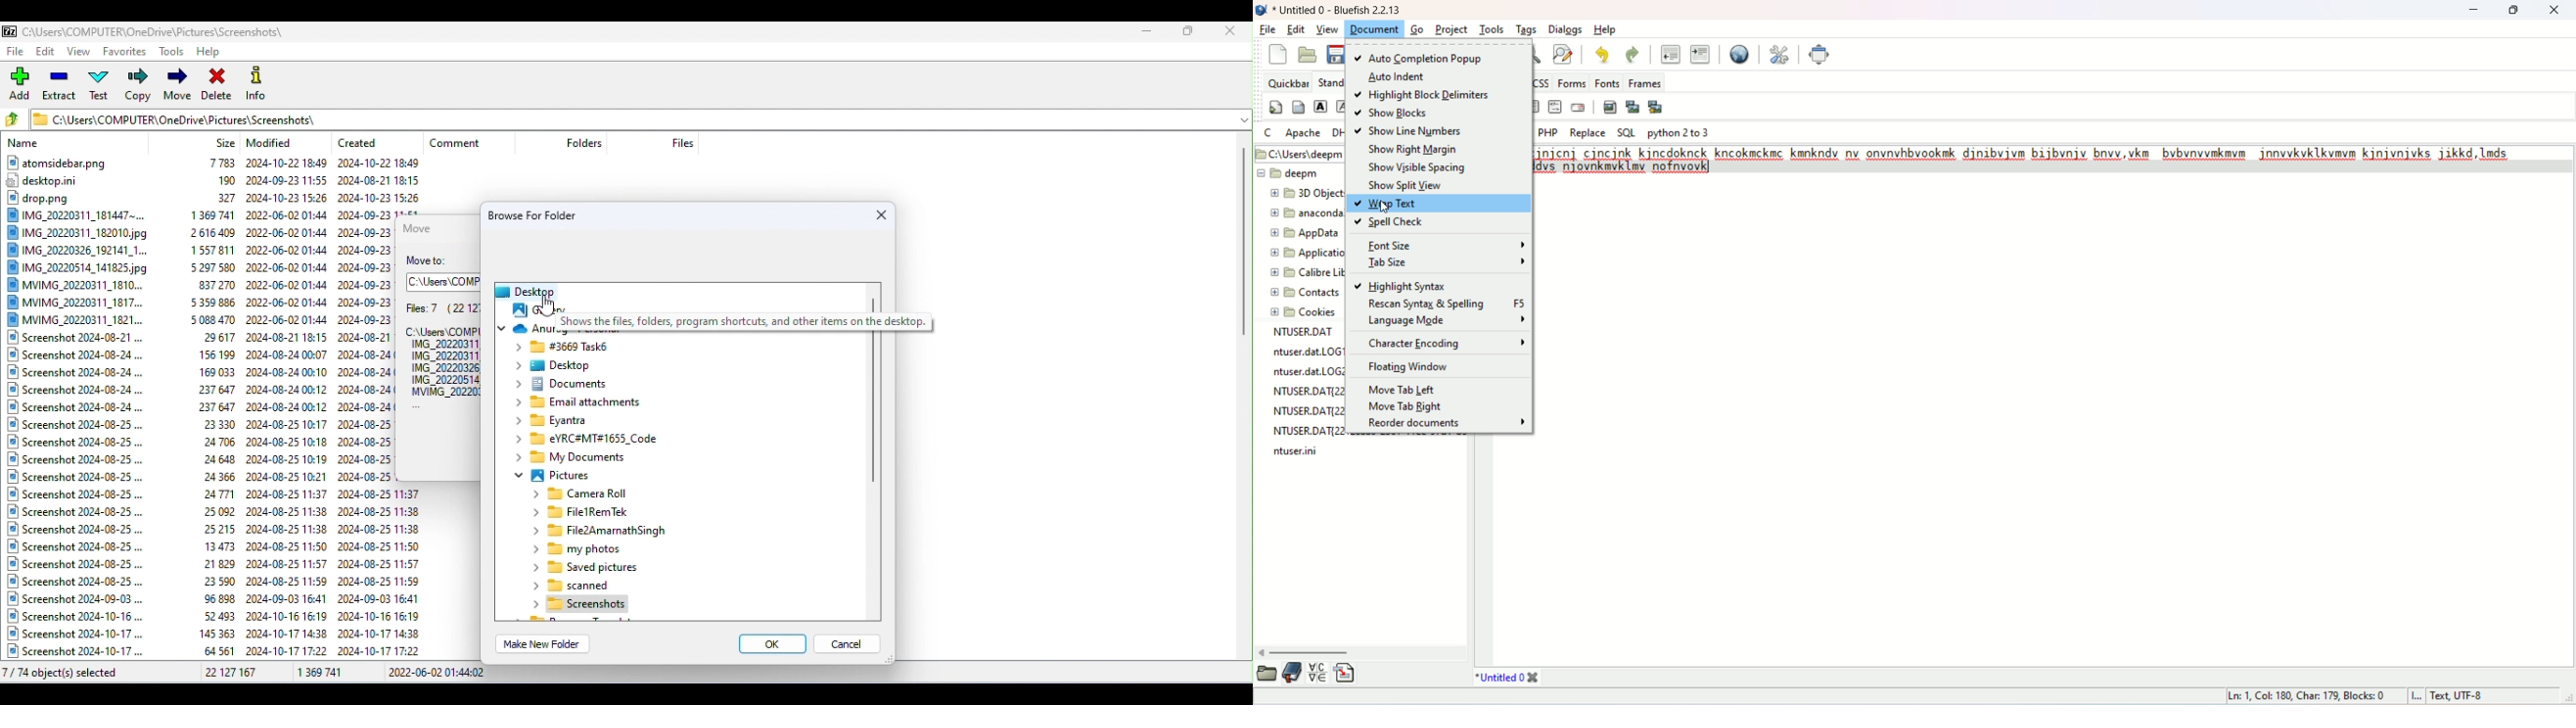  What do you see at coordinates (1551, 108) in the screenshot?
I see `HTML comment` at bounding box center [1551, 108].